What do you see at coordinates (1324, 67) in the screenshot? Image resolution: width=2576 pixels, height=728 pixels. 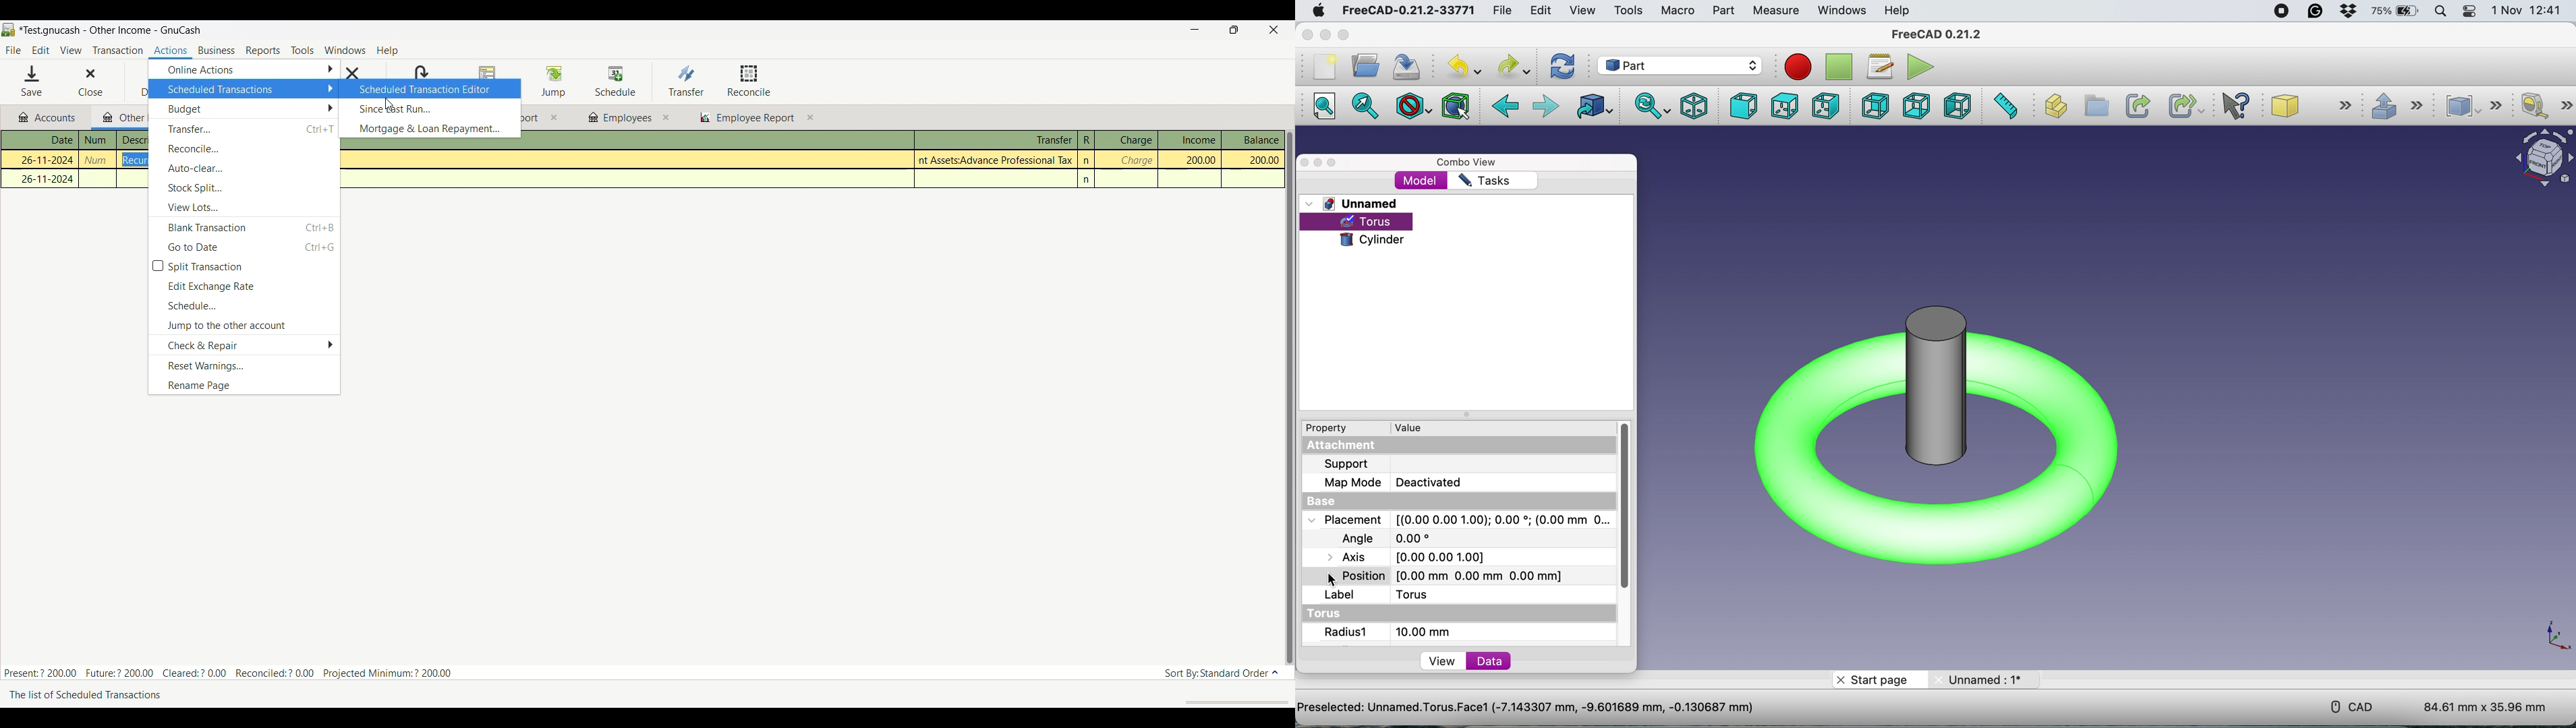 I see `new` at bounding box center [1324, 67].